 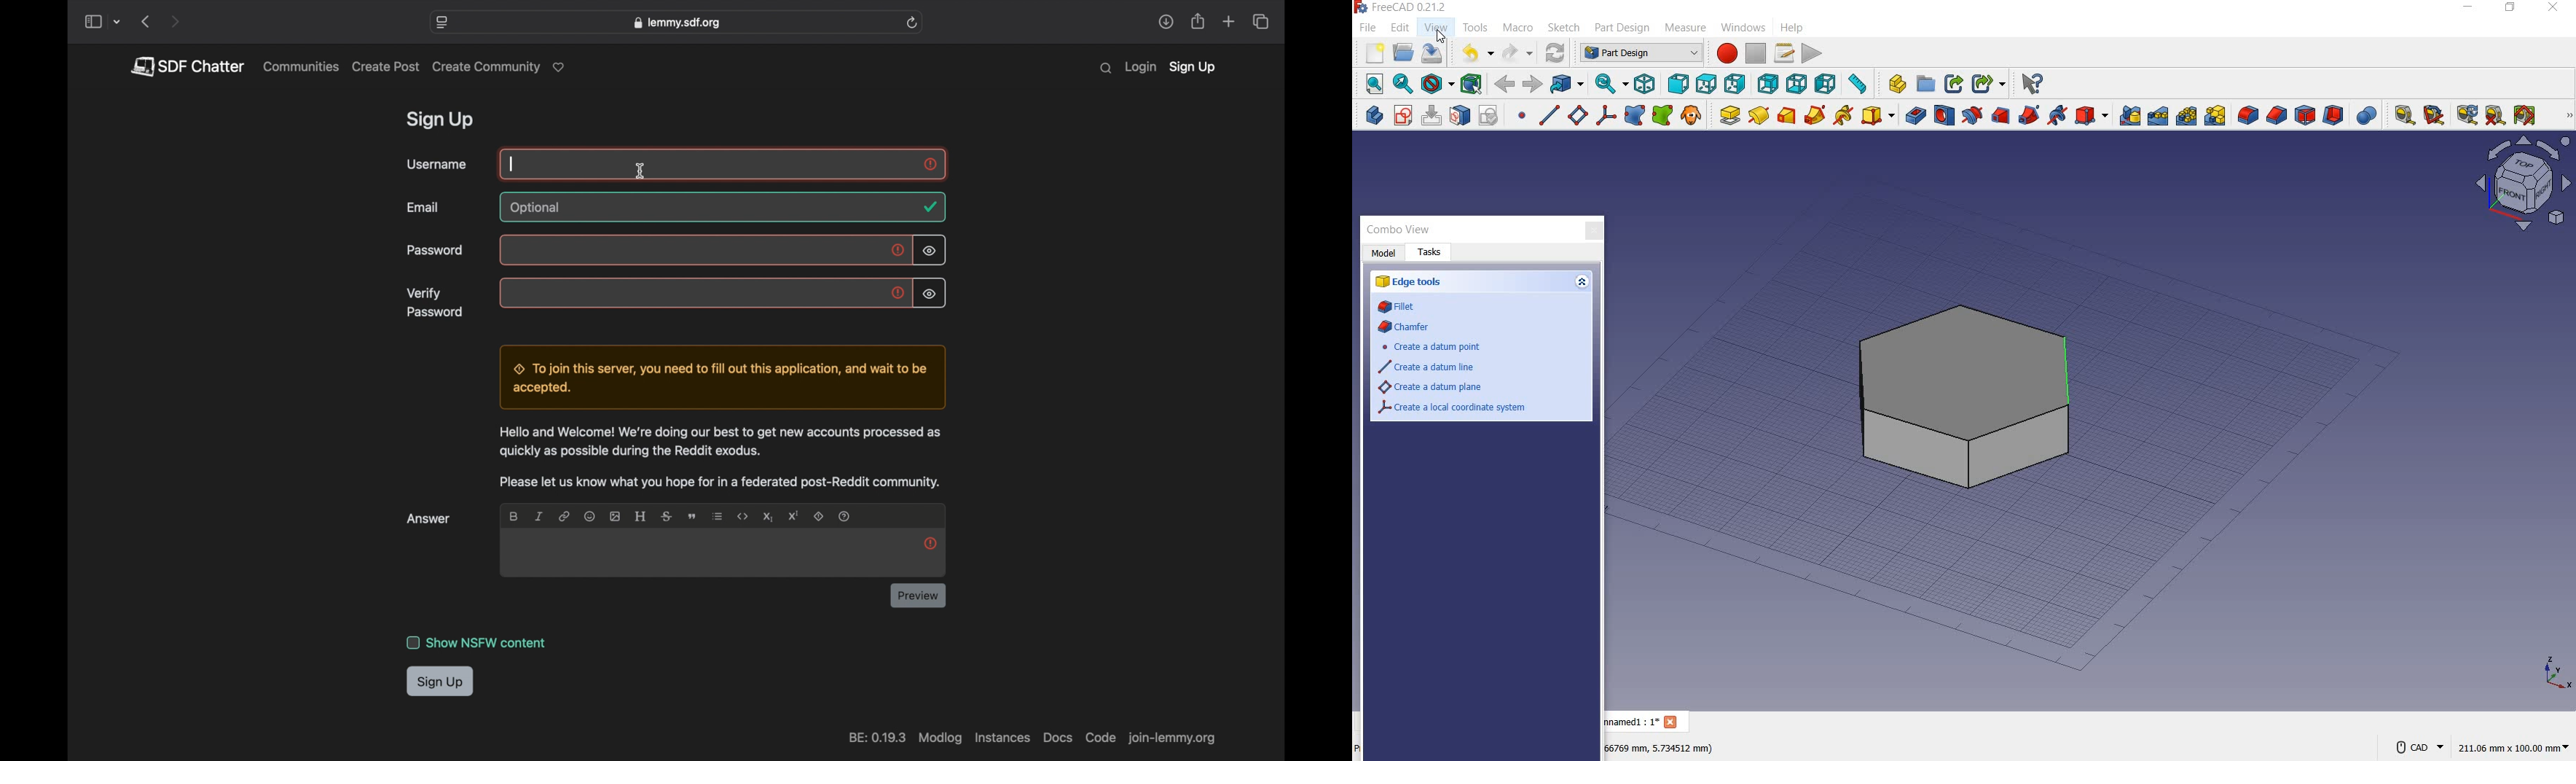 I want to click on top, so click(x=1705, y=82).